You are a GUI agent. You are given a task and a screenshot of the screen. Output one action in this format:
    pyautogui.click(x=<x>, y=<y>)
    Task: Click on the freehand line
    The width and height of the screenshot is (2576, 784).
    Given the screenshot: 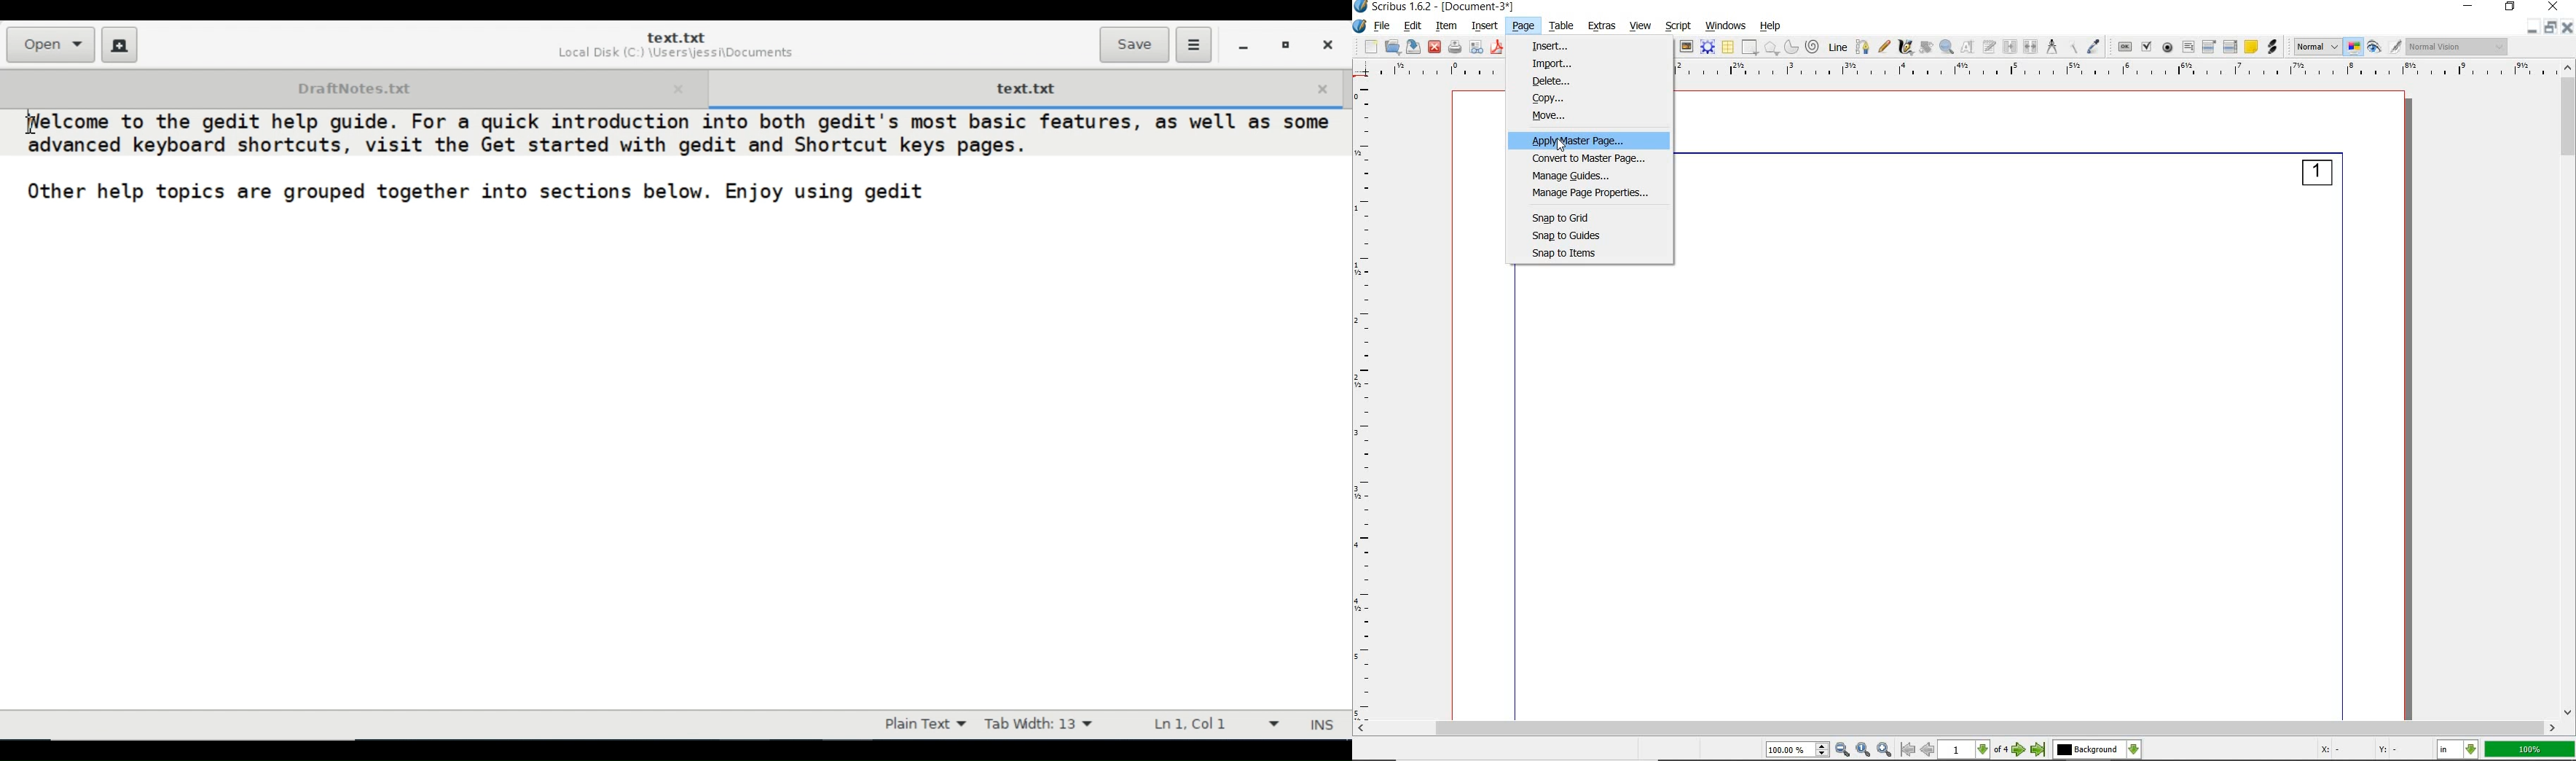 What is the action you would take?
    pyautogui.click(x=1884, y=47)
    